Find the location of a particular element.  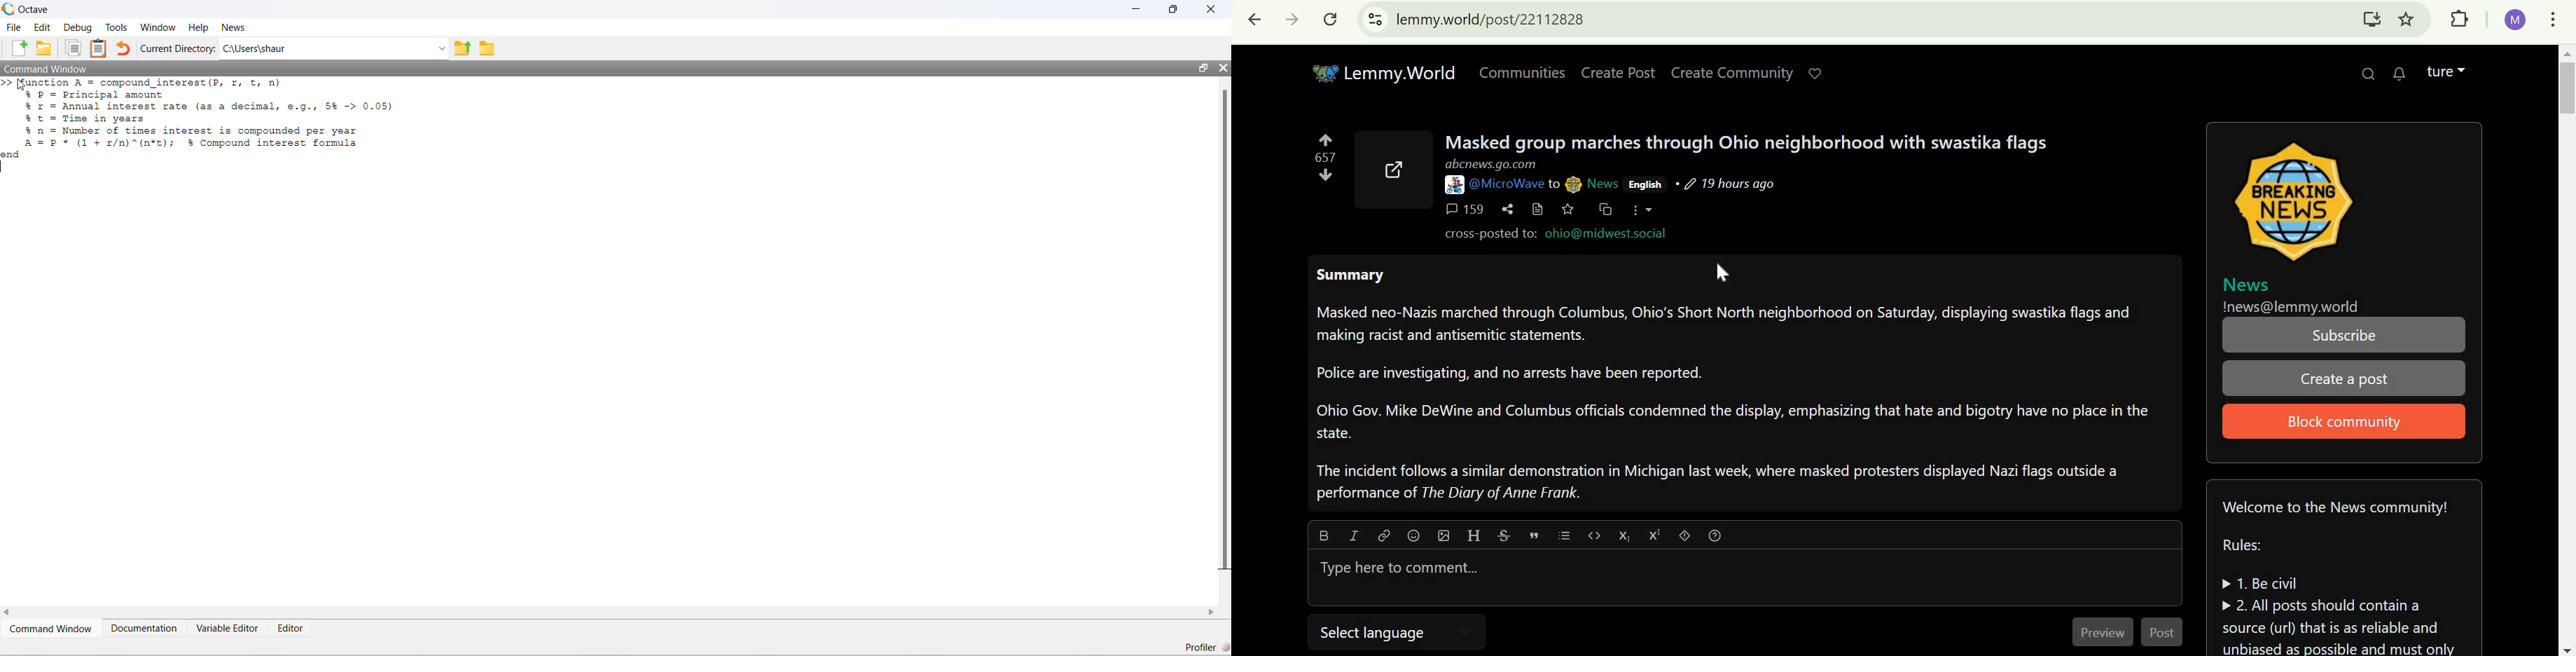

Italic is located at coordinates (1352, 535).